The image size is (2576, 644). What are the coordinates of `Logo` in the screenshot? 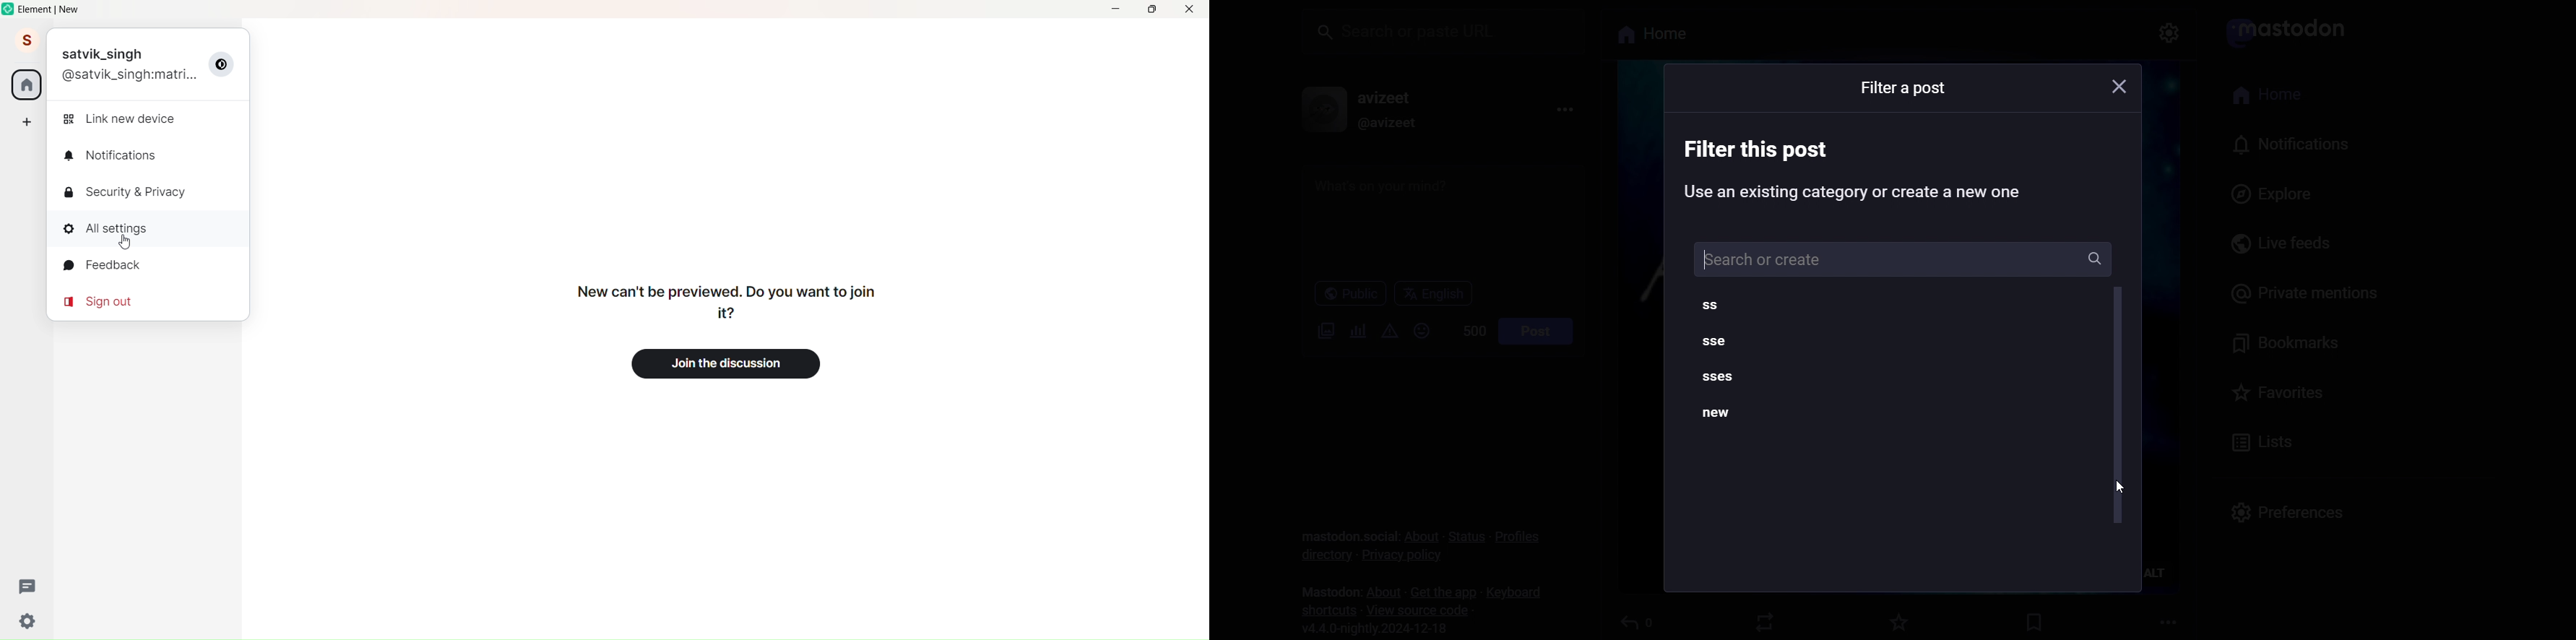 It's located at (8, 10).